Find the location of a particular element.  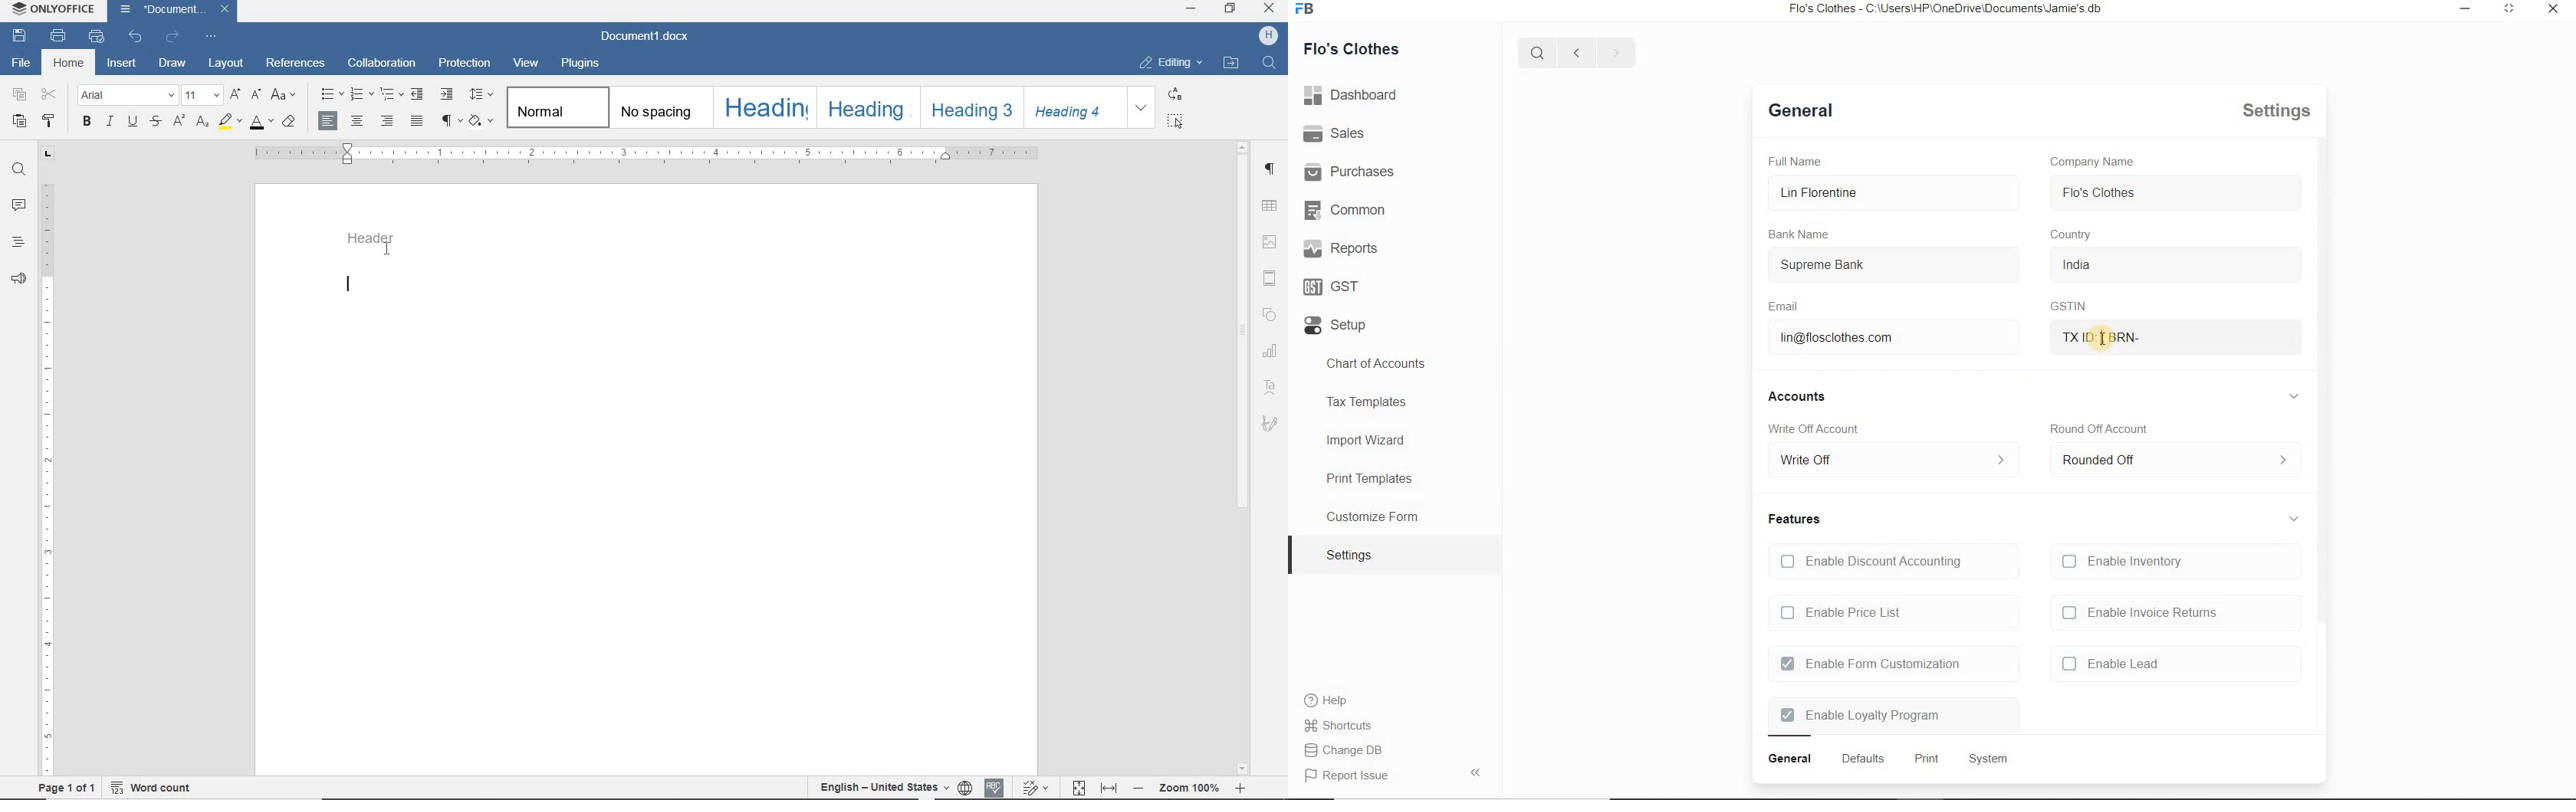

clear style is located at coordinates (289, 123).